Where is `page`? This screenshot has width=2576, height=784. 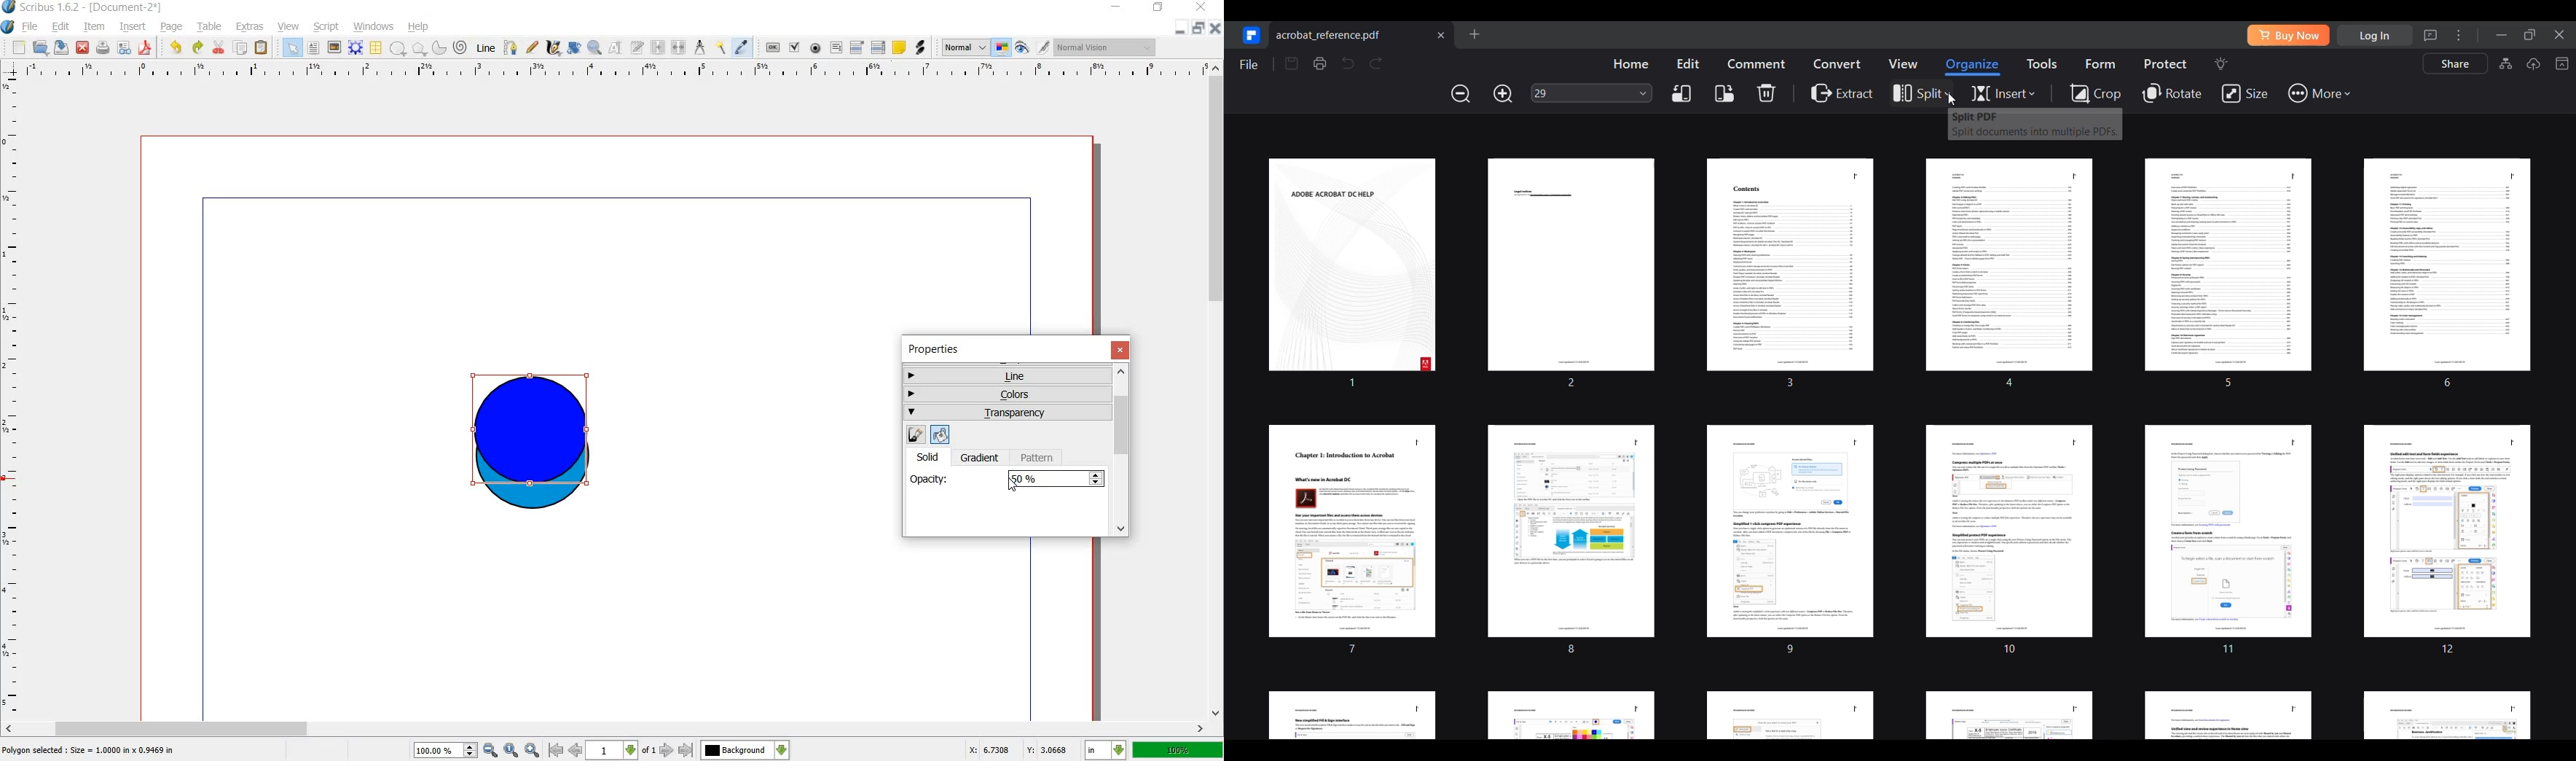 page is located at coordinates (173, 27).